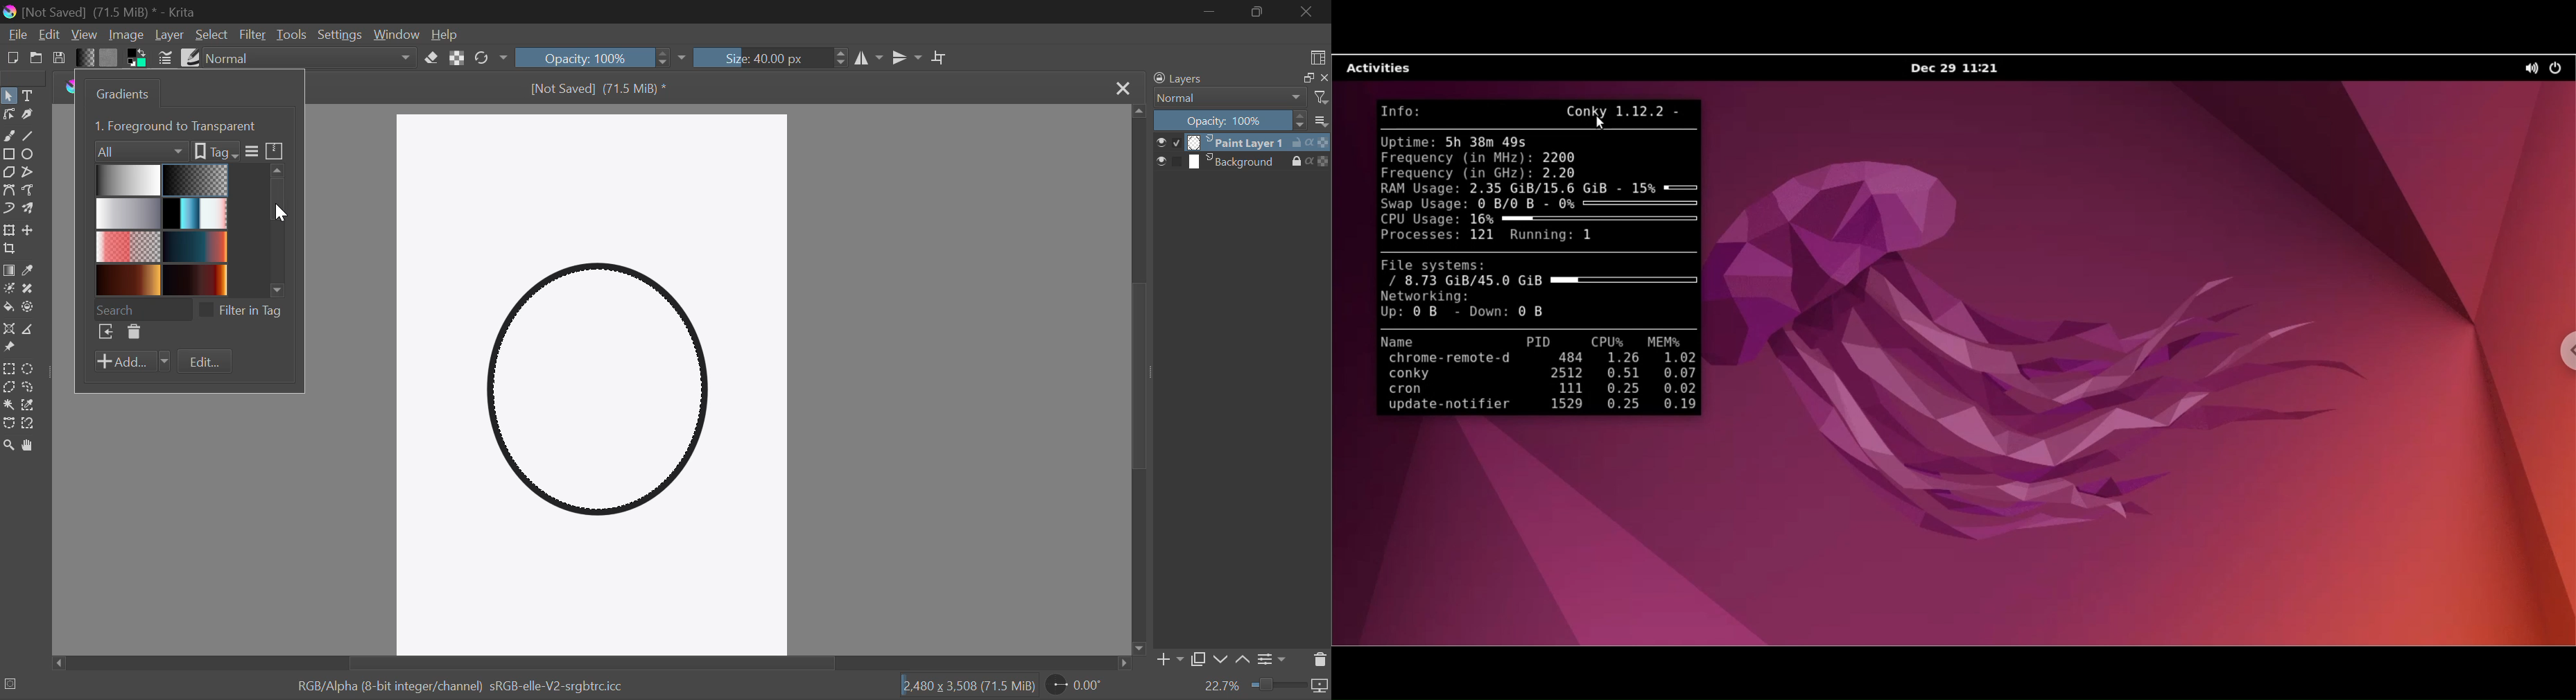 The image size is (2576, 700). Describe the element at coordinates (10, 156) in the screenshot. I see `Rectangle` at that location.